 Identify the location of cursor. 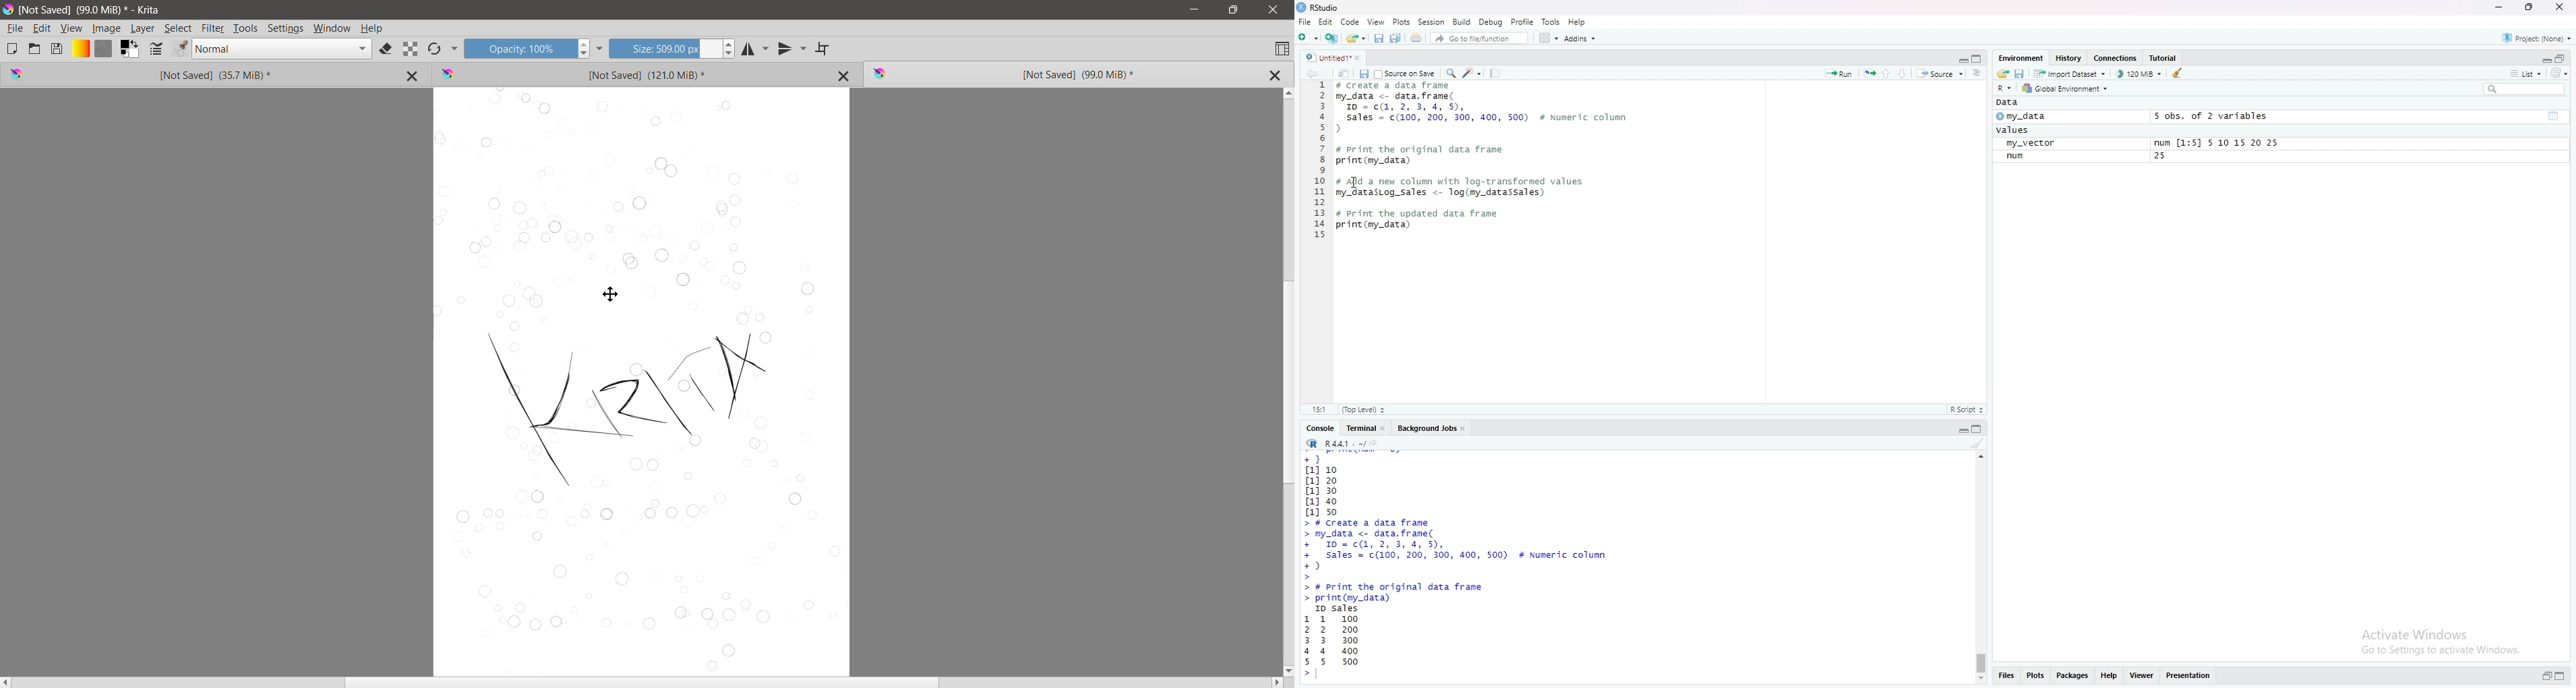
(1354, 182).